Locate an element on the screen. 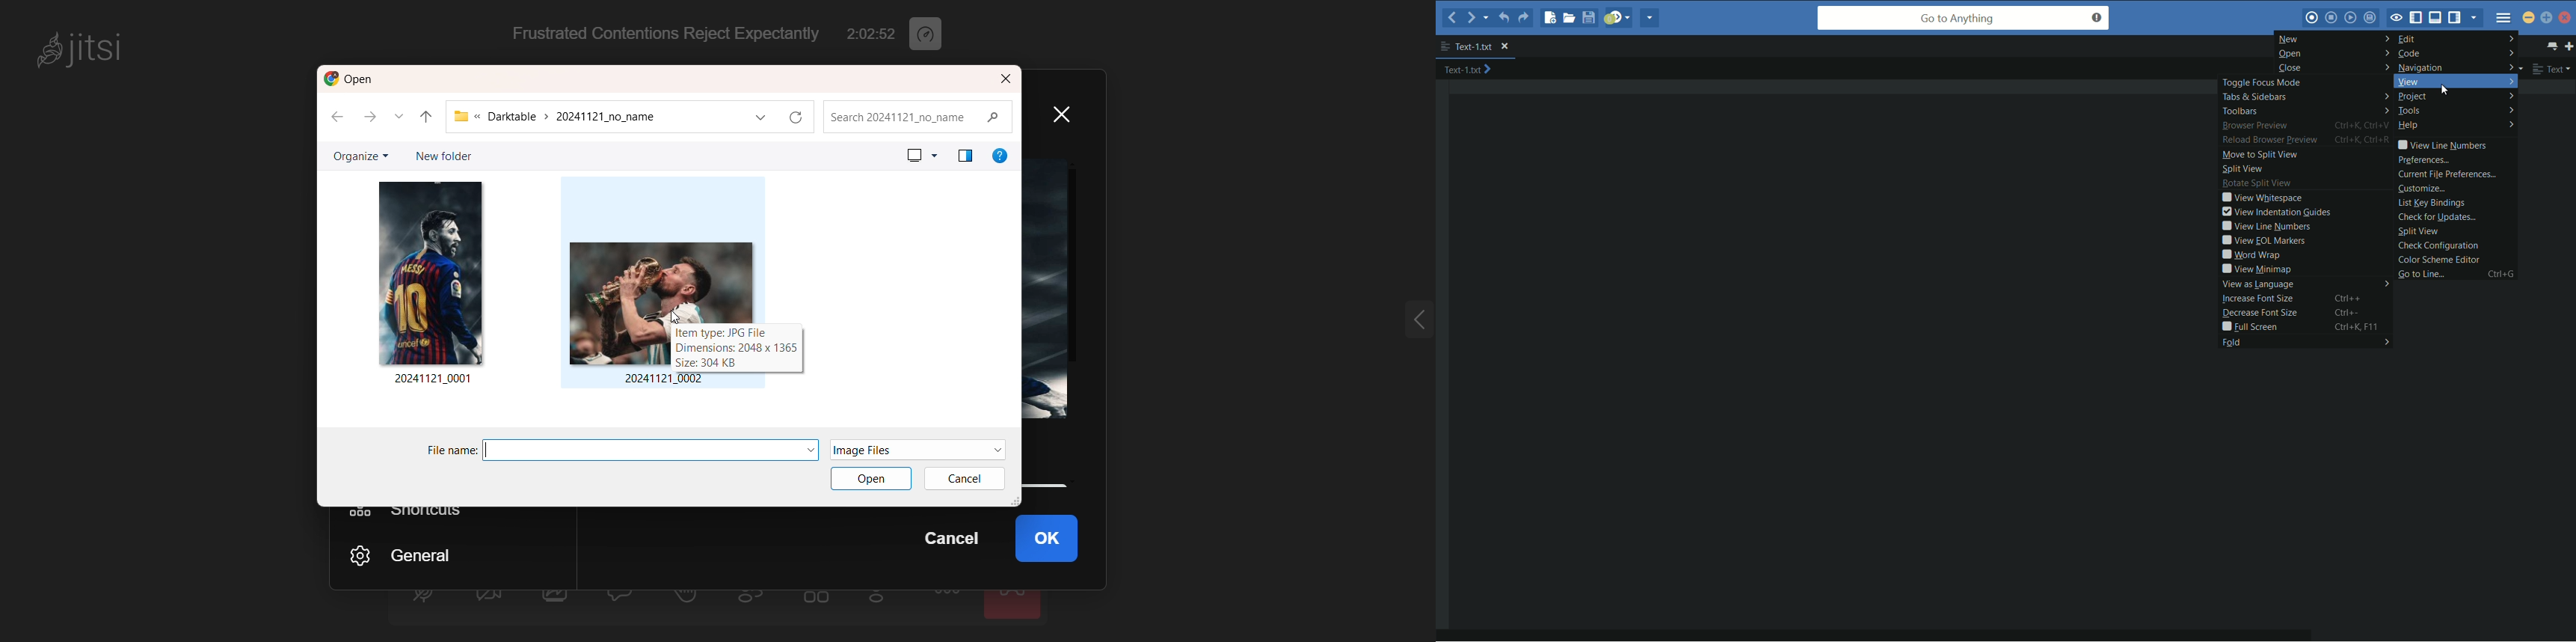  stop macro is located at coordinates (2331, 19).